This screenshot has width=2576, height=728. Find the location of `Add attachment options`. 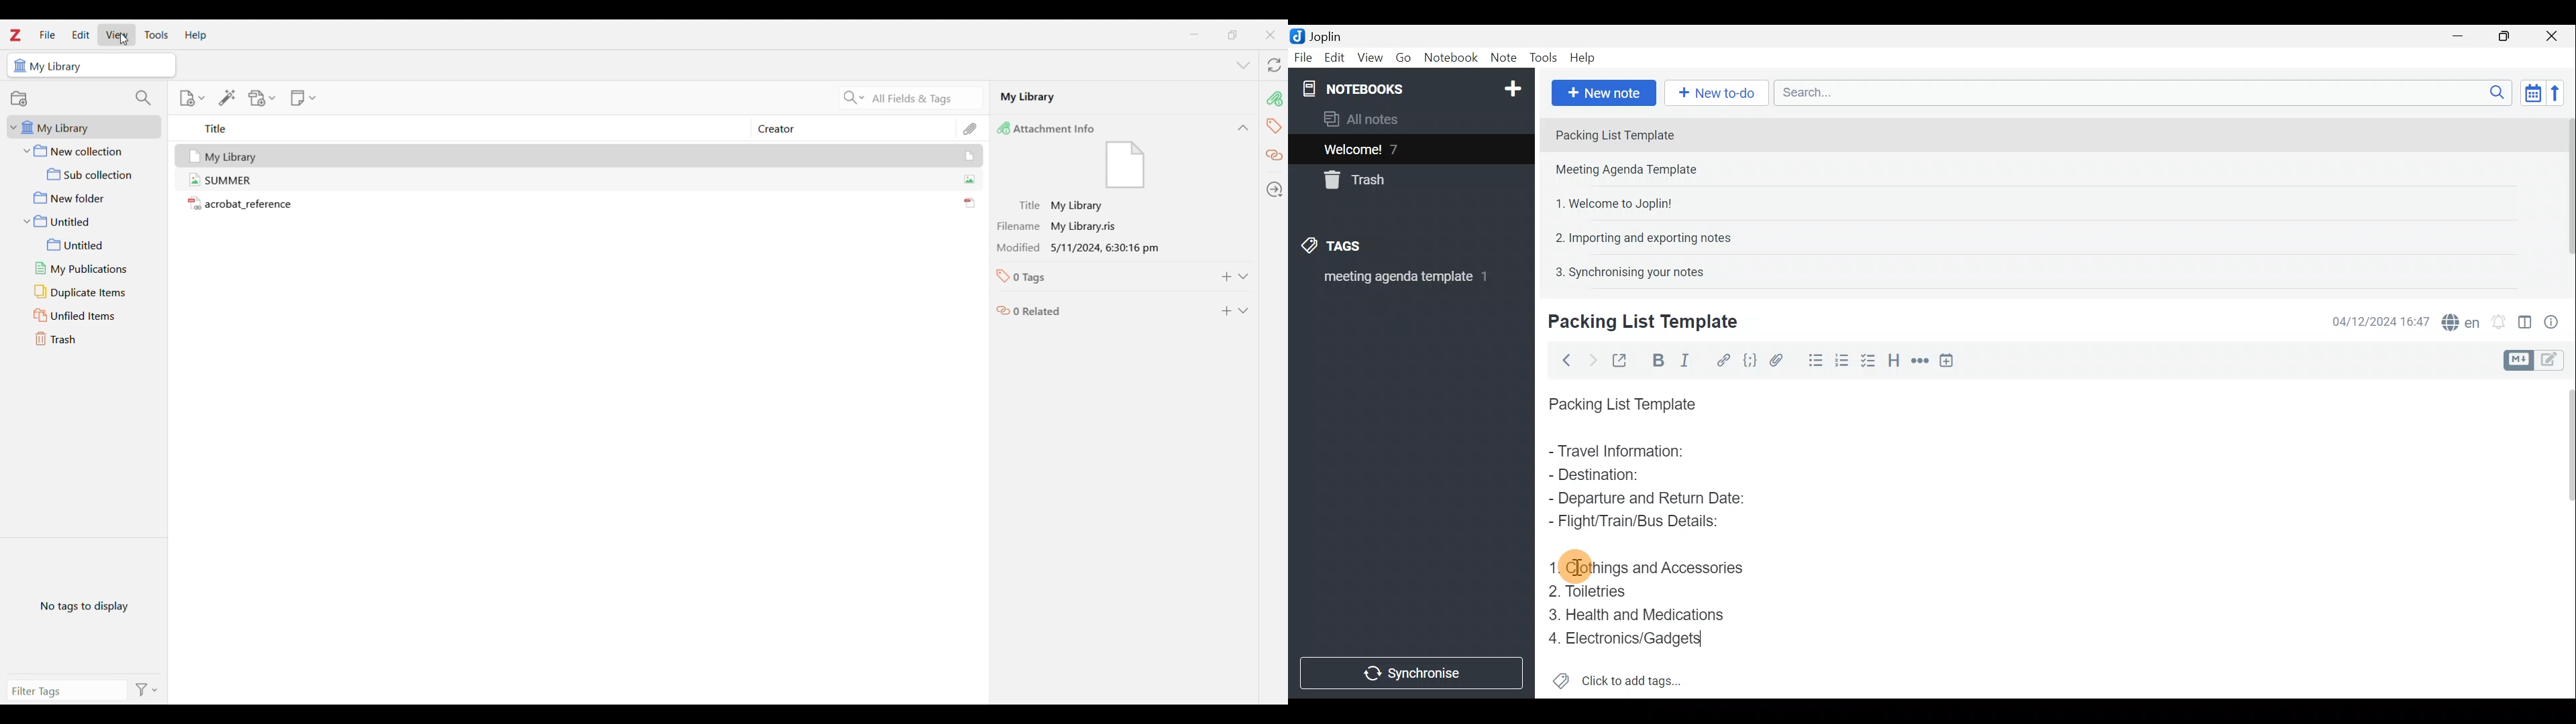

Add attachment options is located at coordinates (262, 99).